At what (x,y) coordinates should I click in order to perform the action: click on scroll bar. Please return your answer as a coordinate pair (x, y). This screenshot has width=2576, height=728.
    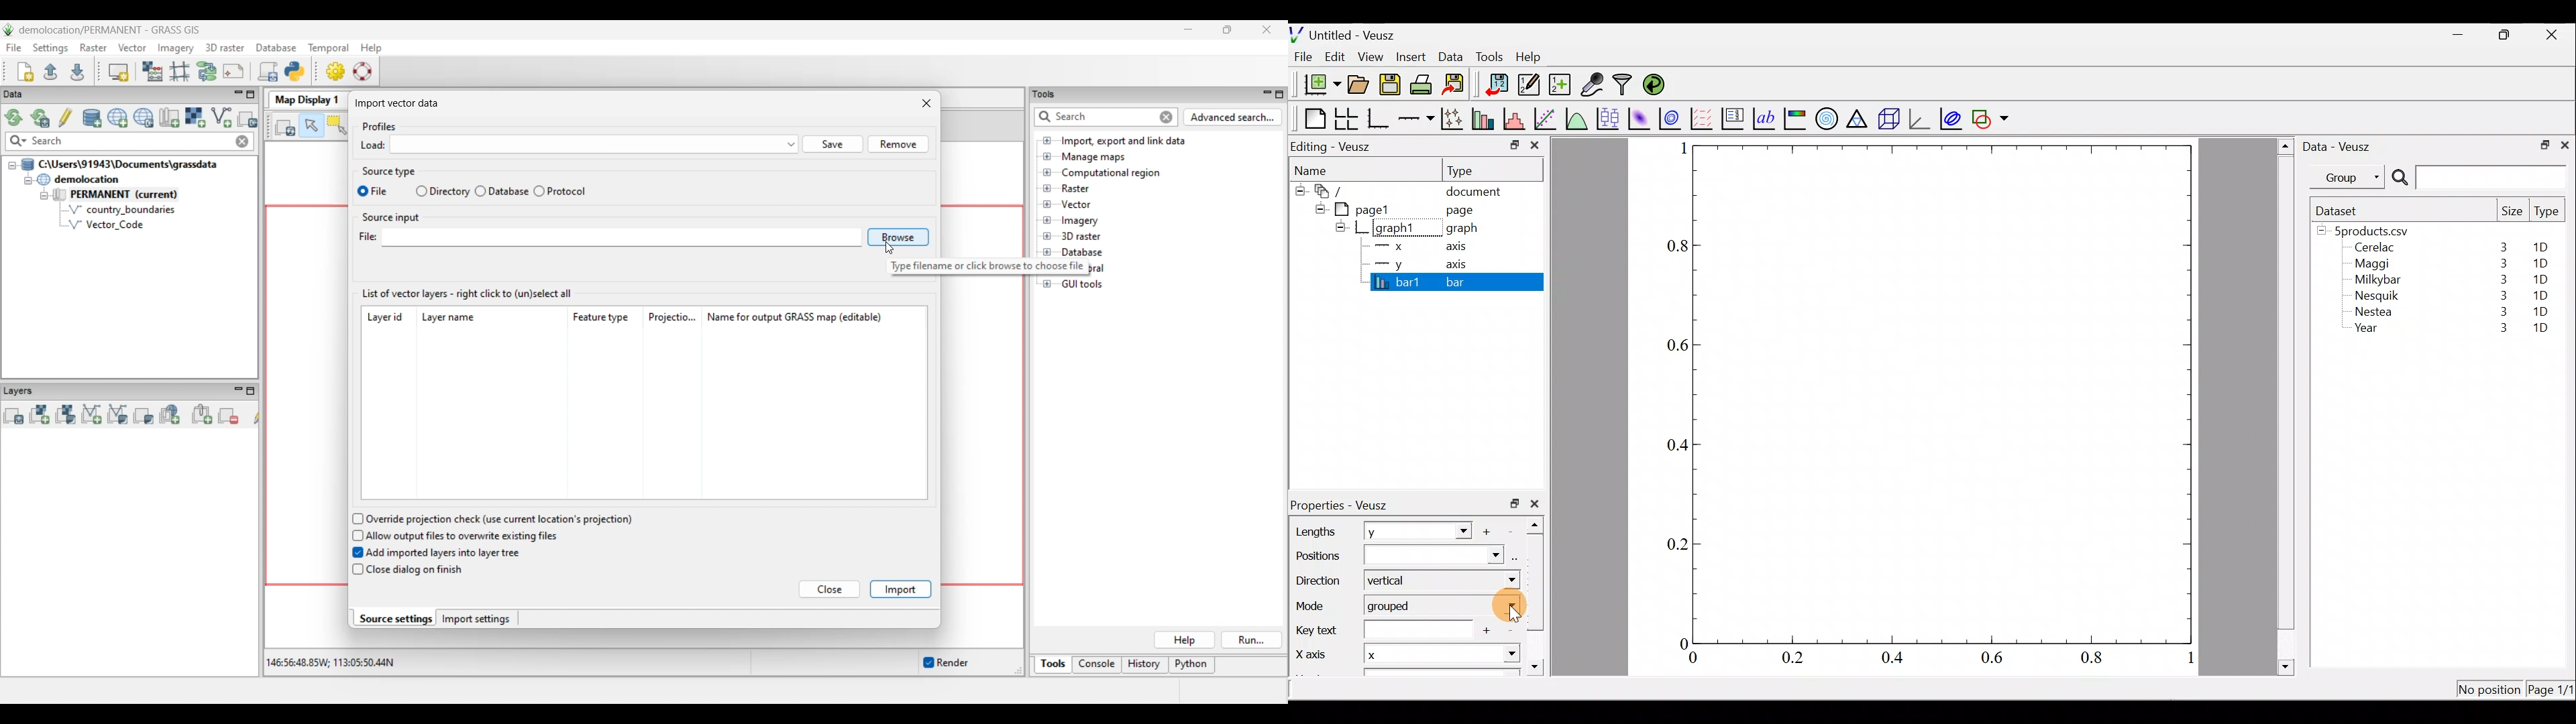
    Looking at the image, I should click on (1539, 593).